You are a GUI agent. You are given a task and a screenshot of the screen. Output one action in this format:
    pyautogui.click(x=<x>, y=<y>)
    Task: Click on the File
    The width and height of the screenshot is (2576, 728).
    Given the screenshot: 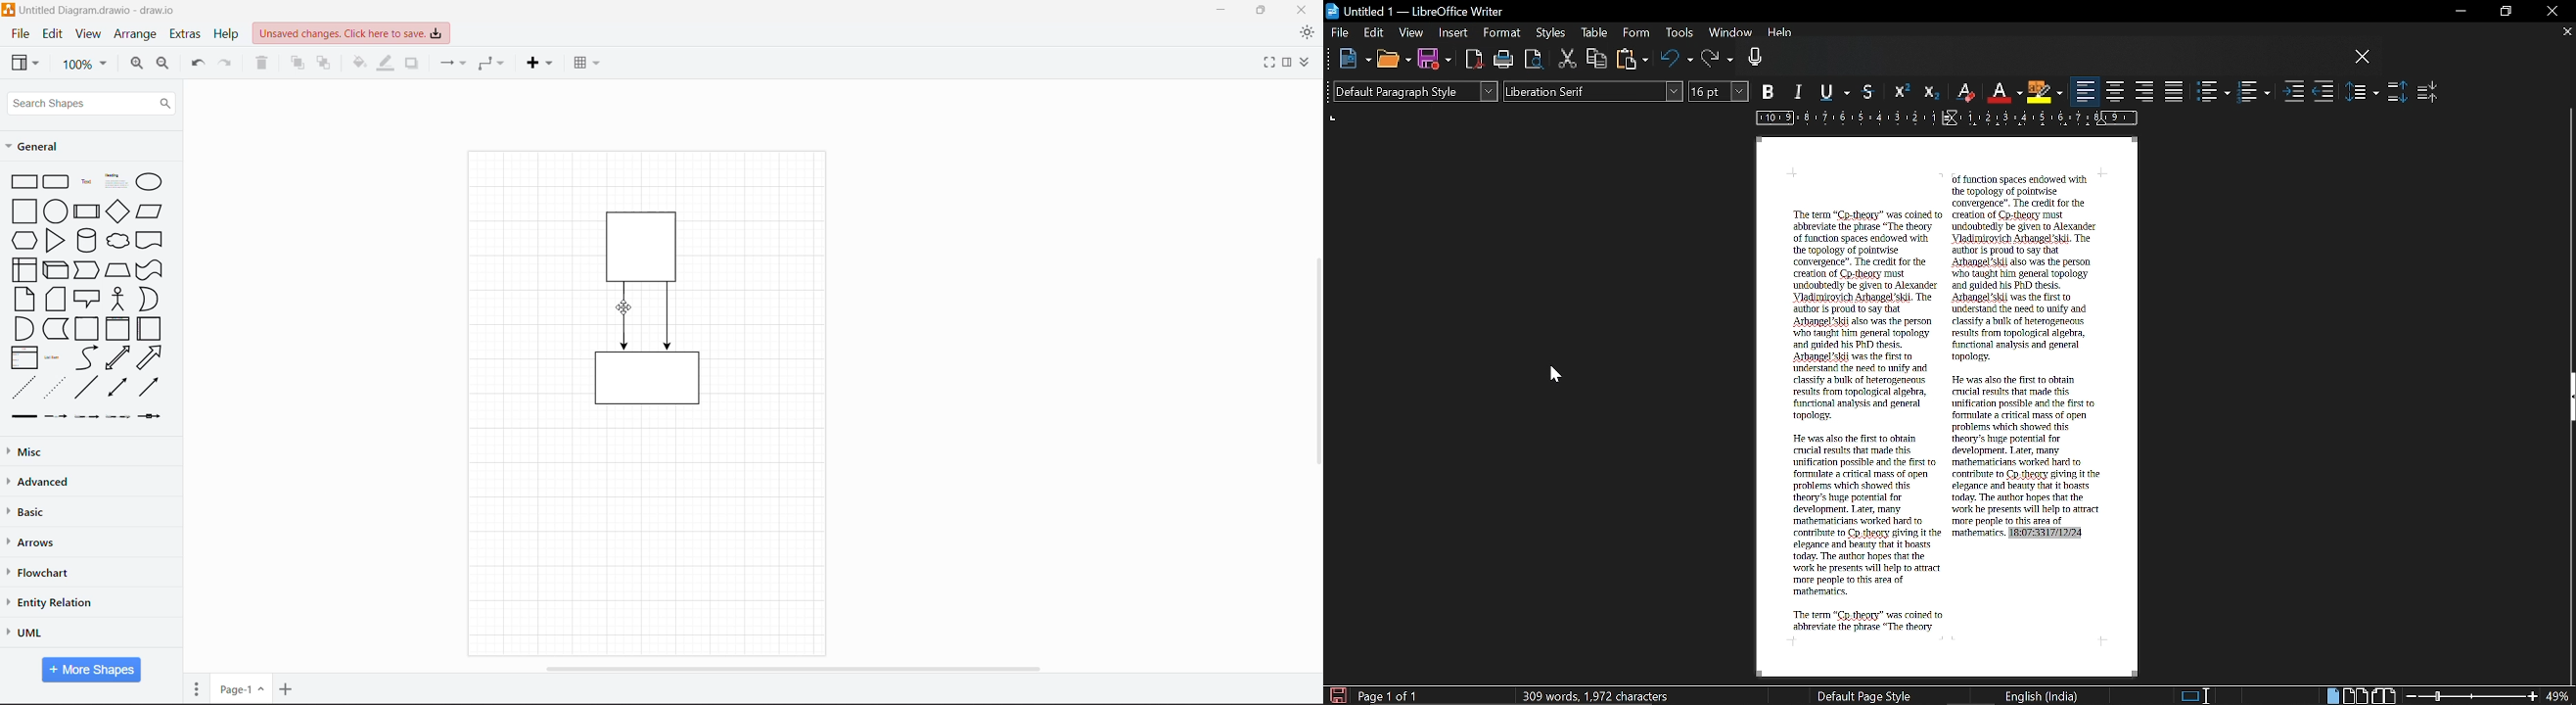 What is the action you would take?
    pyautogui.click(x=1340, y=31)
    